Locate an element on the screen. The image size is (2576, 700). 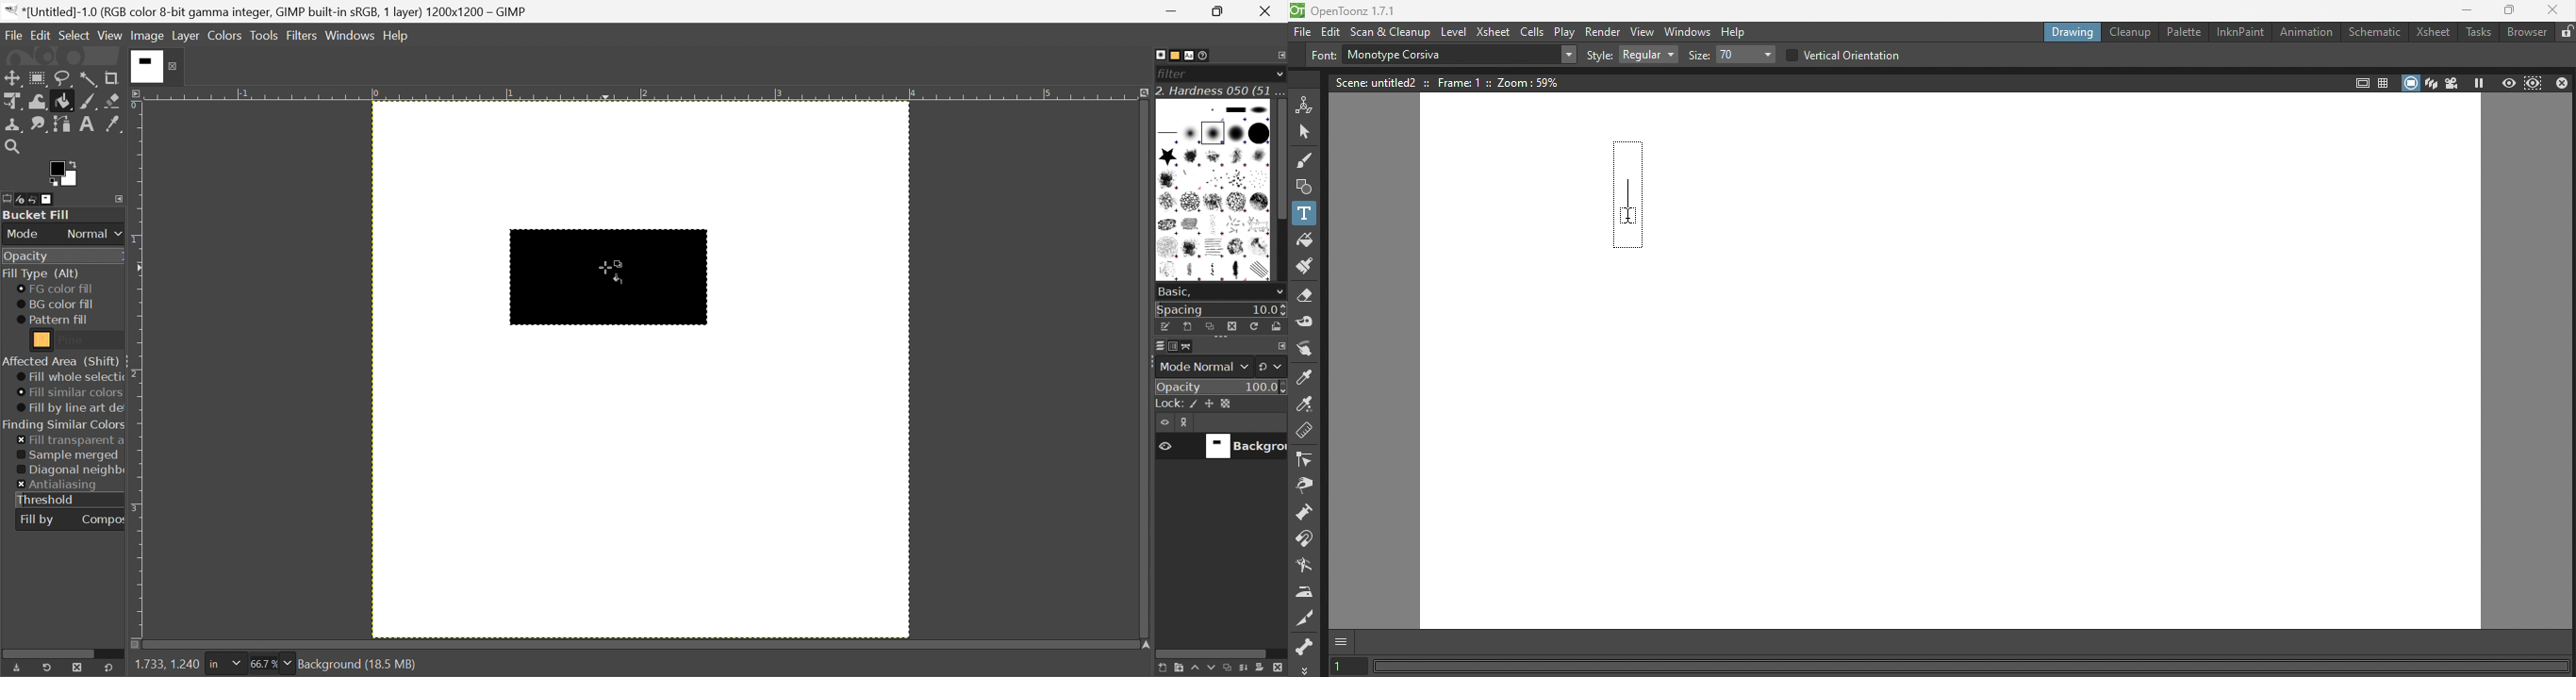
Edit this brush is located at coordinates (1166, 326).